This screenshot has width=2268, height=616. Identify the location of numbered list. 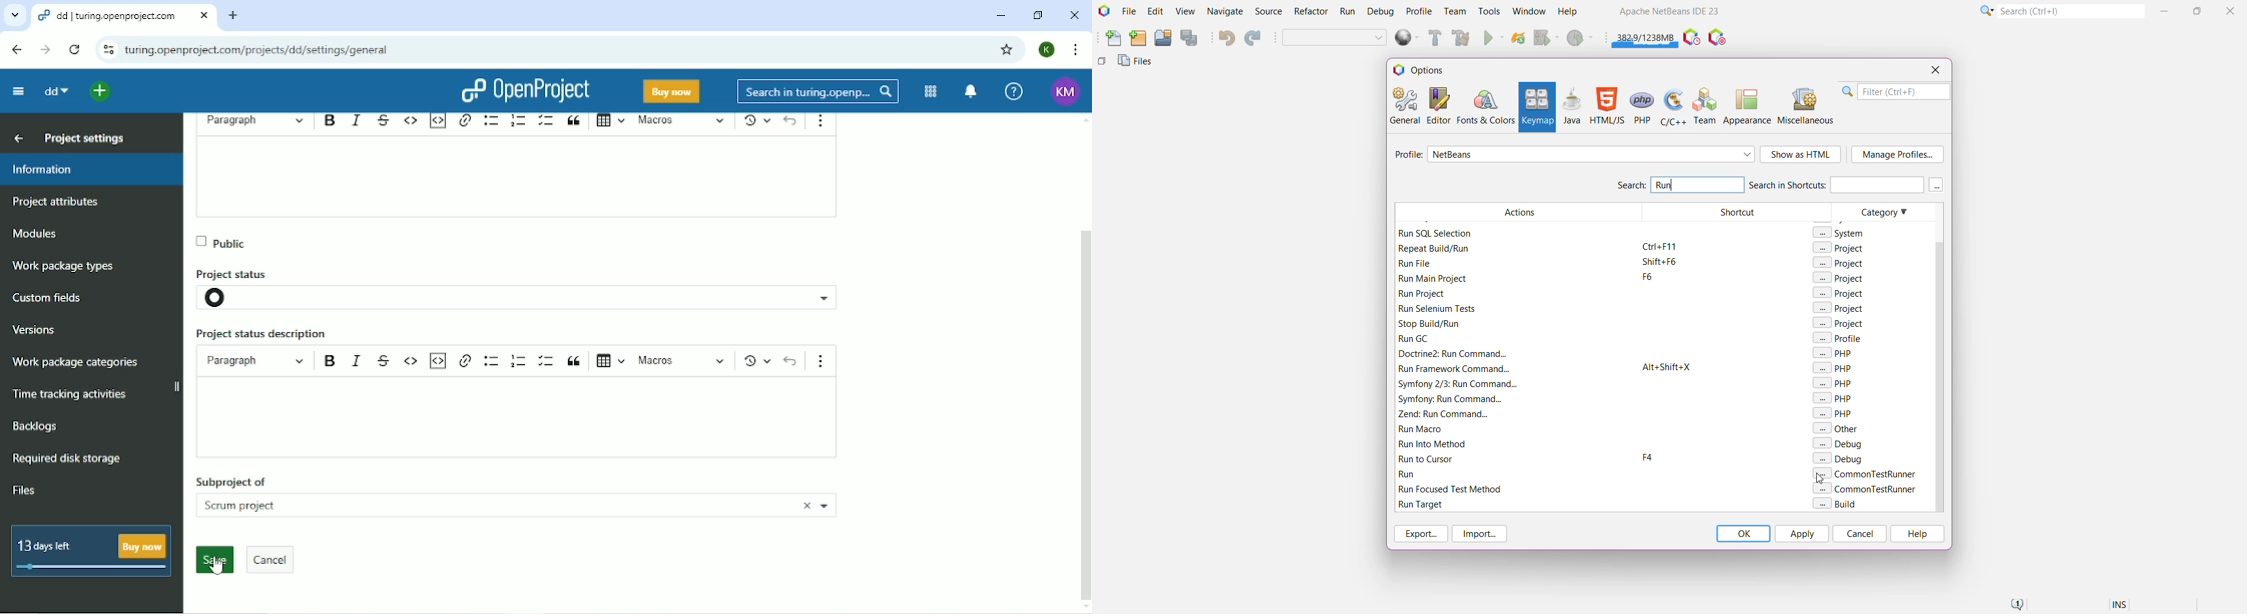
(519, 359).